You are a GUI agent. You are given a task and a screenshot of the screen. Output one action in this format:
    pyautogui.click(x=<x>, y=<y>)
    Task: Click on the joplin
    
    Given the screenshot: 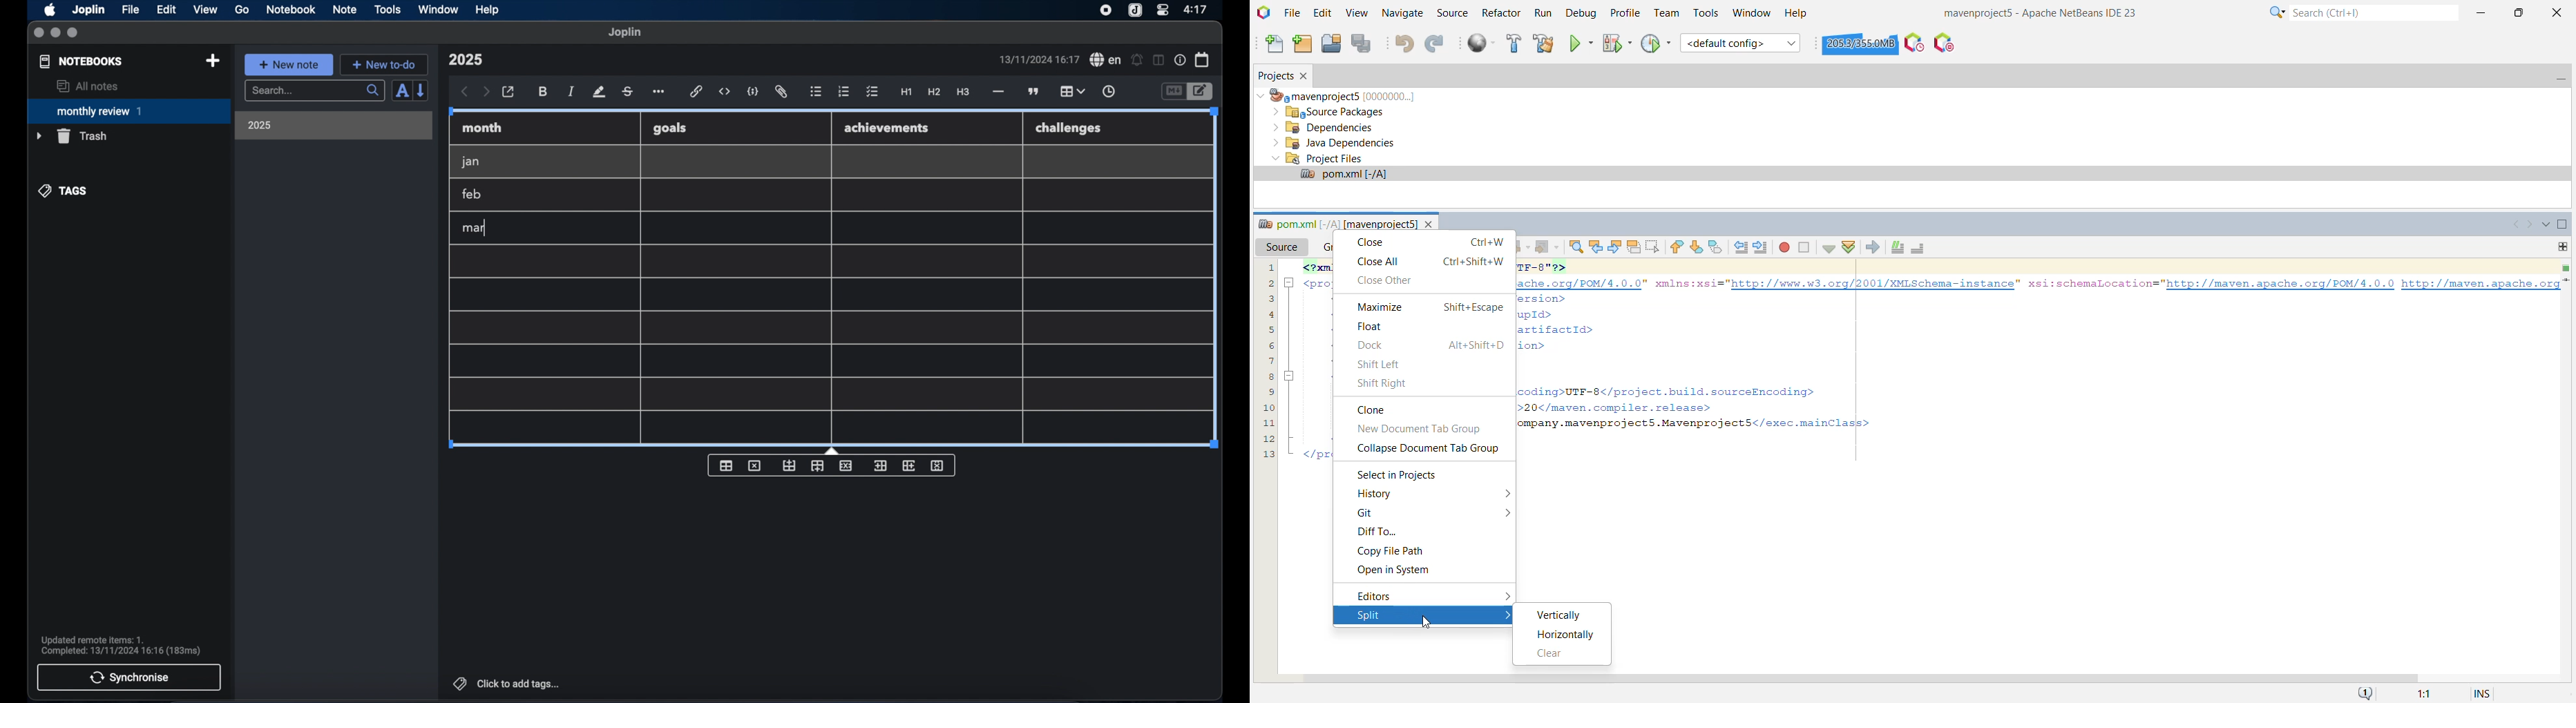 What is the action you would take?
    pyautogui.click(x=625, y=32)
    